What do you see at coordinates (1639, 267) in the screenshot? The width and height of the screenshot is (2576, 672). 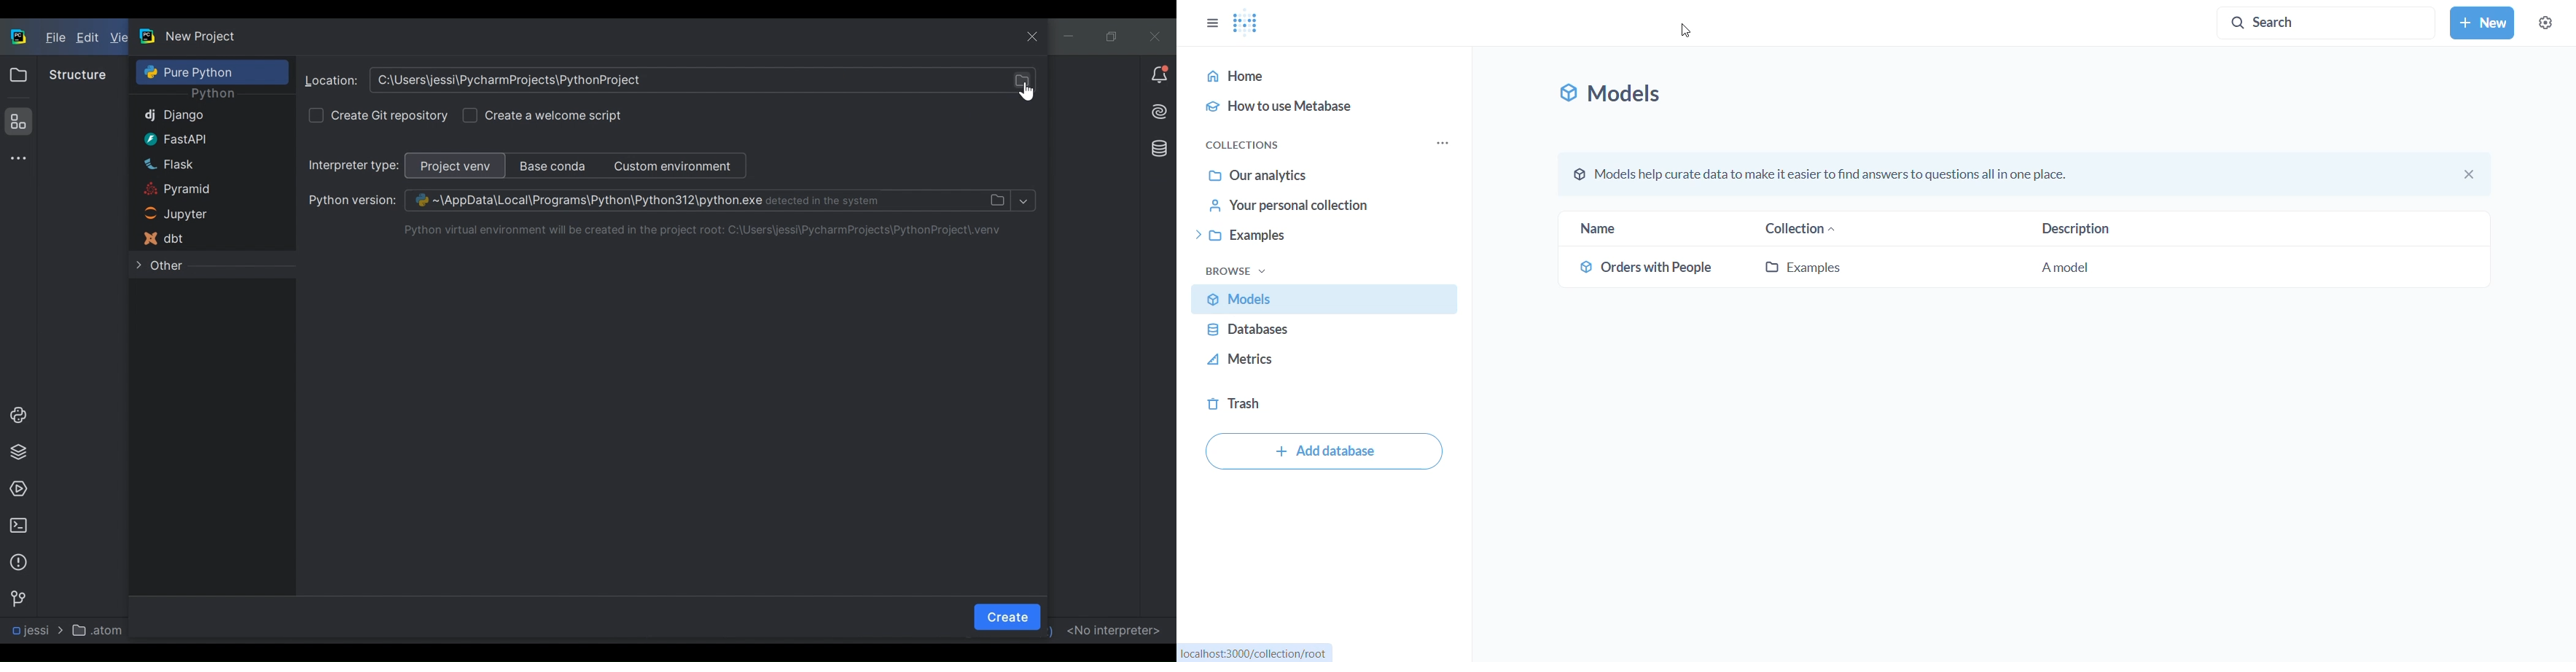 I see `order with people model` at bounding box center [1639, 267].